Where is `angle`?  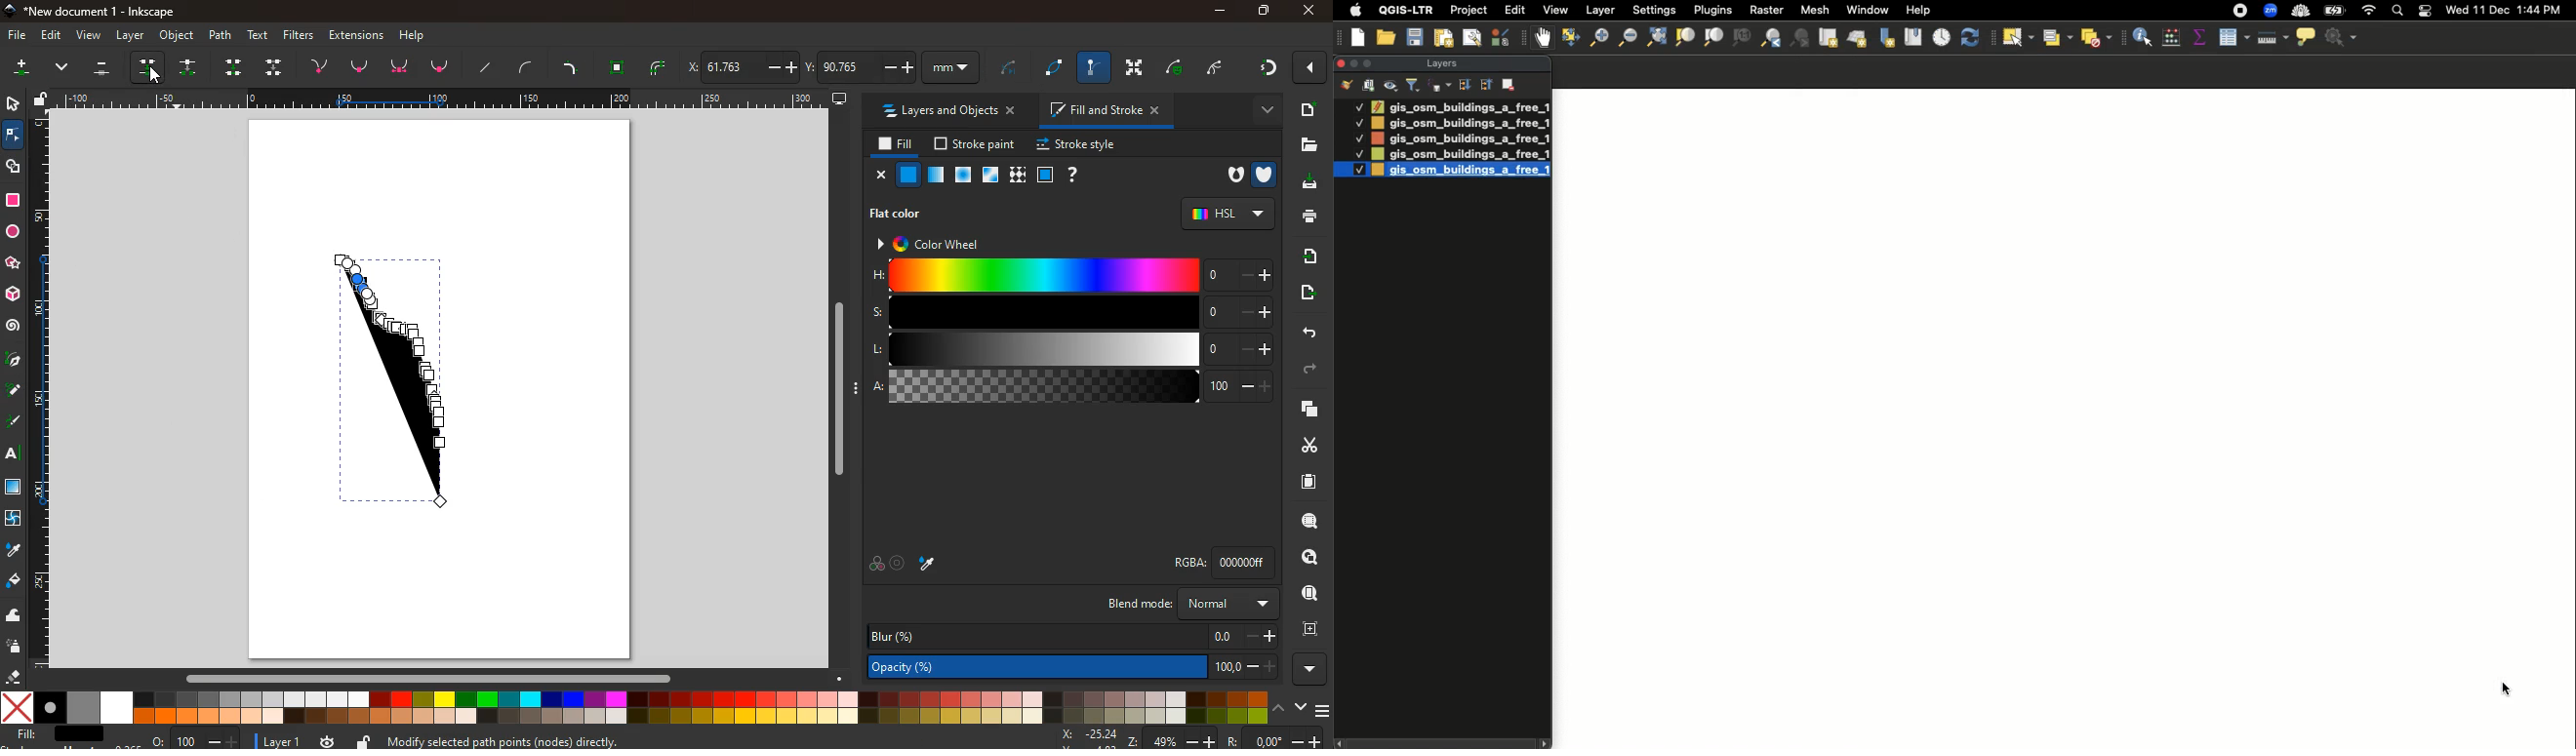
angle is located at coordinates (1221, 65).